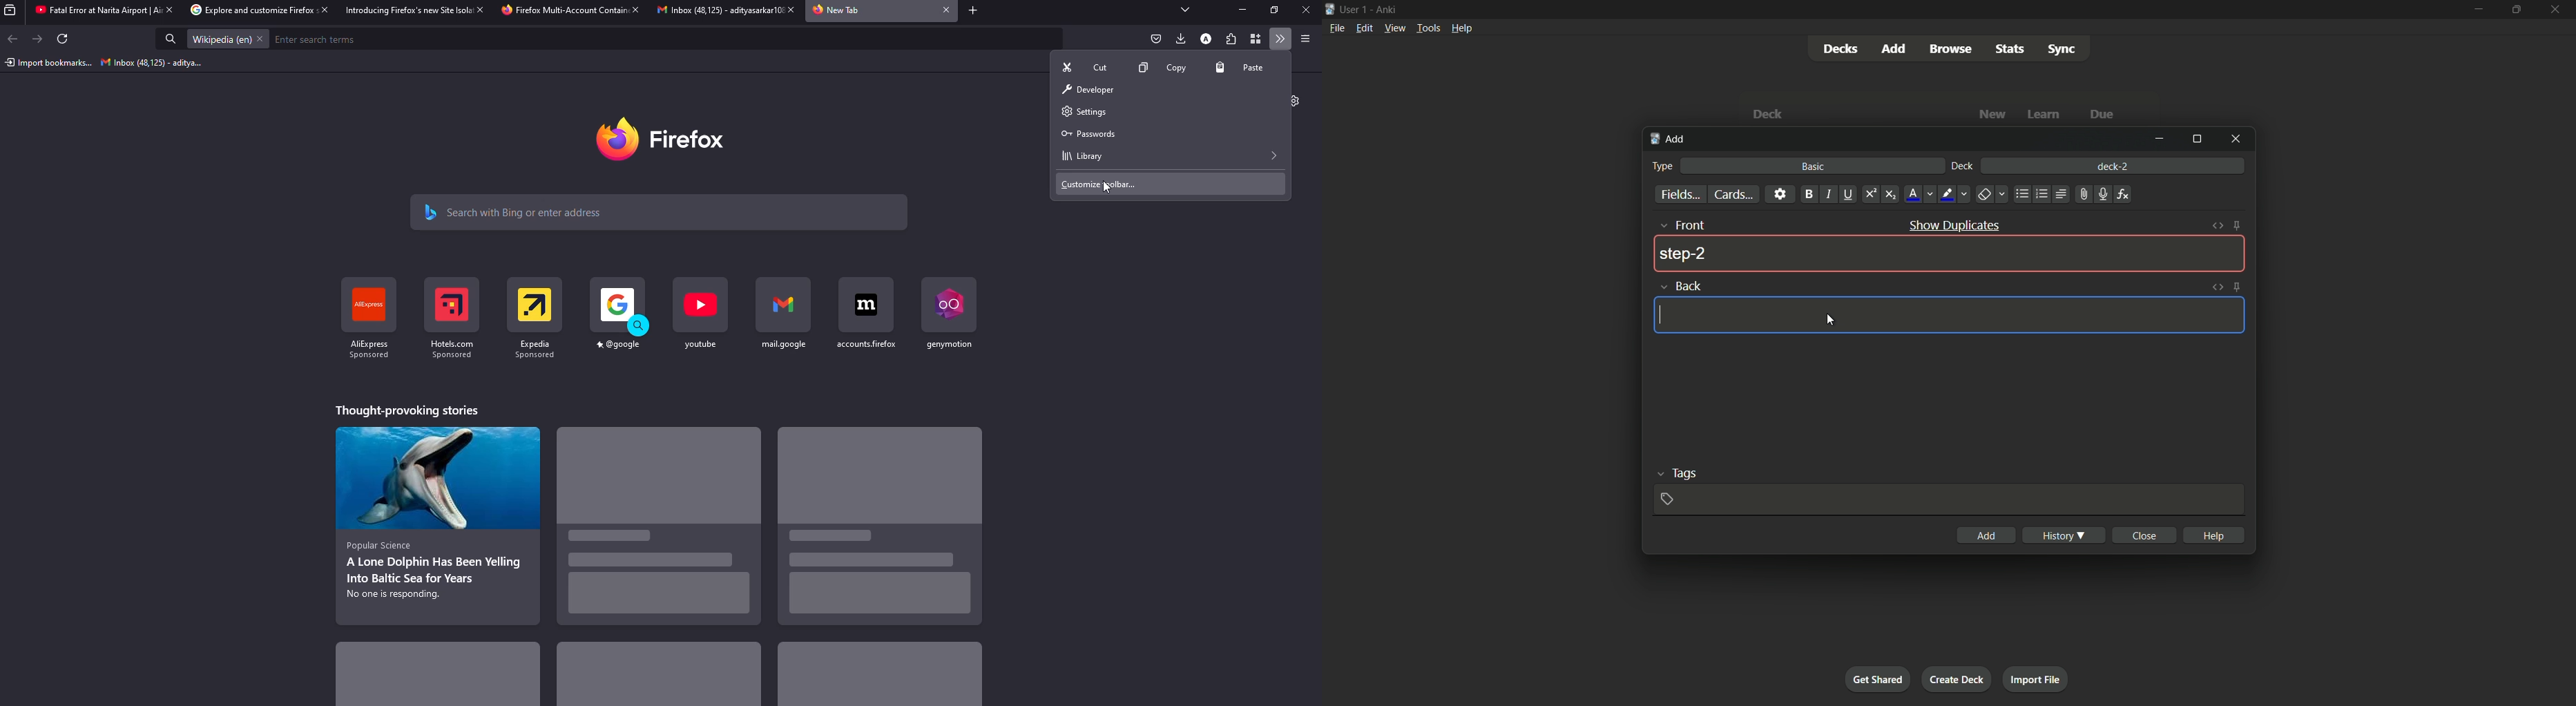  I want to click on sync, so click(2062, 50).